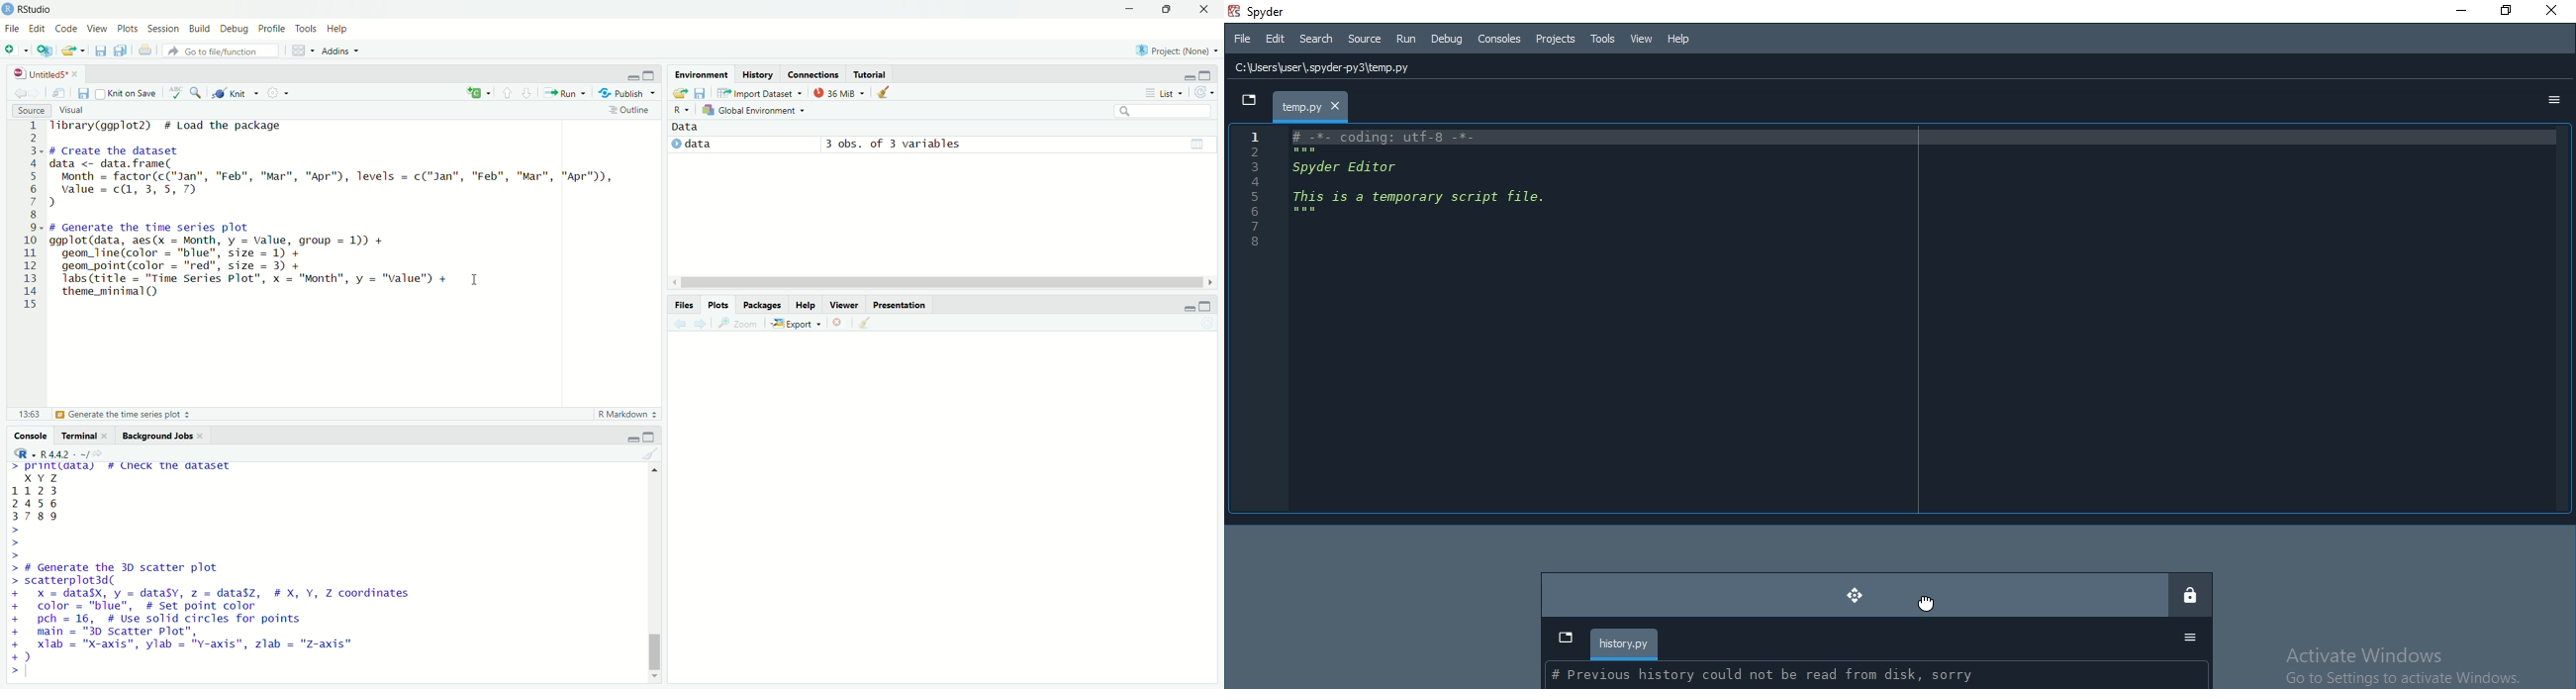 This screenshot has width=2576, height=700. Describe the element at coordinates (756, 110) in the screenshot. I see `global environment` at that location.